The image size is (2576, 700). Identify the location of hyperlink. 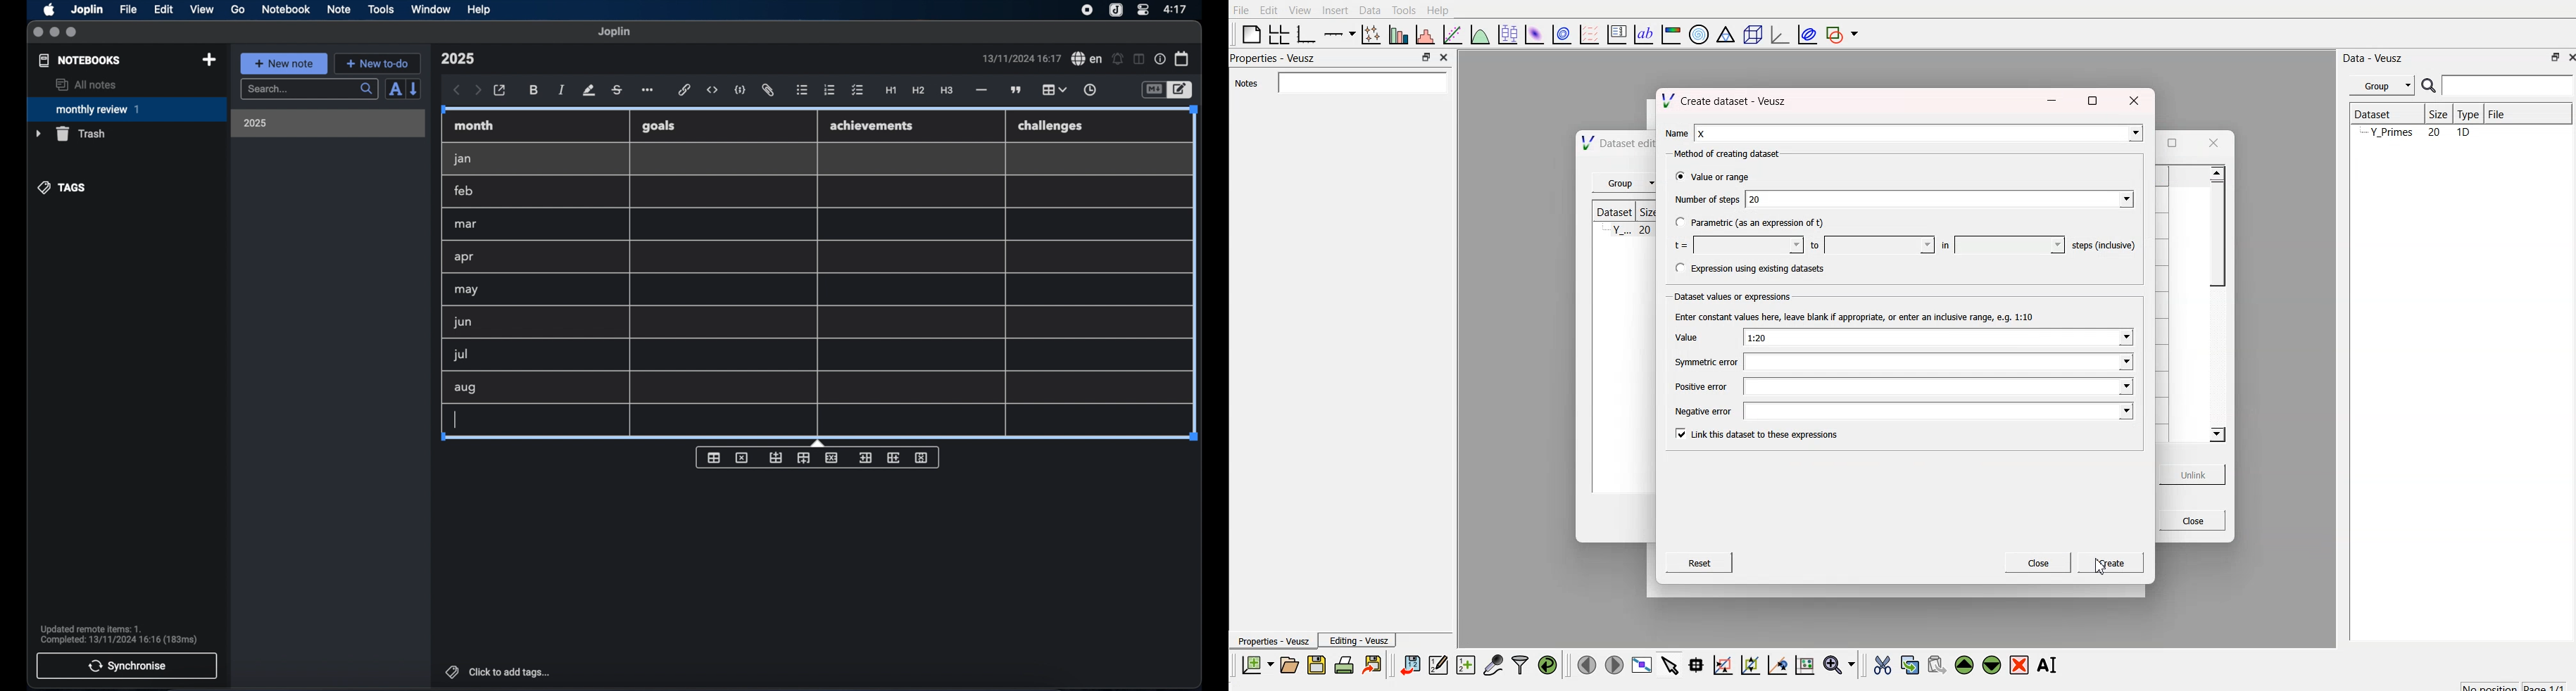
(685, 90).